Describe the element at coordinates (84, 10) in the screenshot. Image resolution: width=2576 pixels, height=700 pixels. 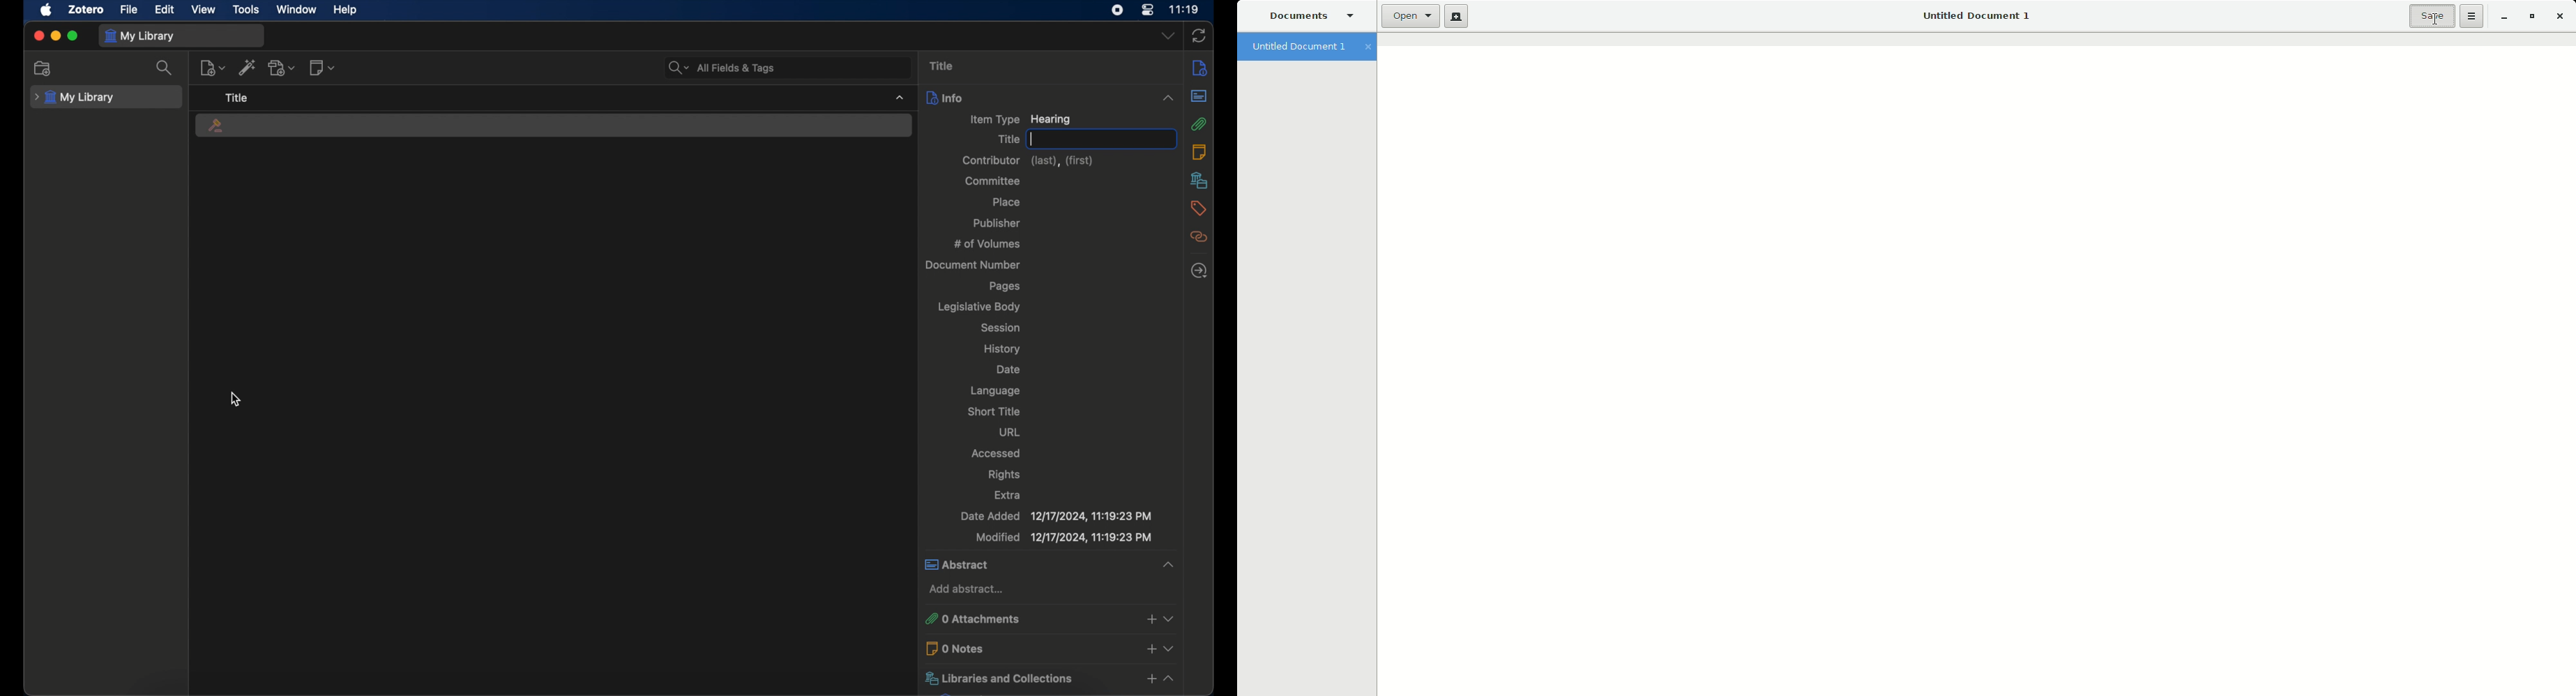
I see `zotero` at that location.